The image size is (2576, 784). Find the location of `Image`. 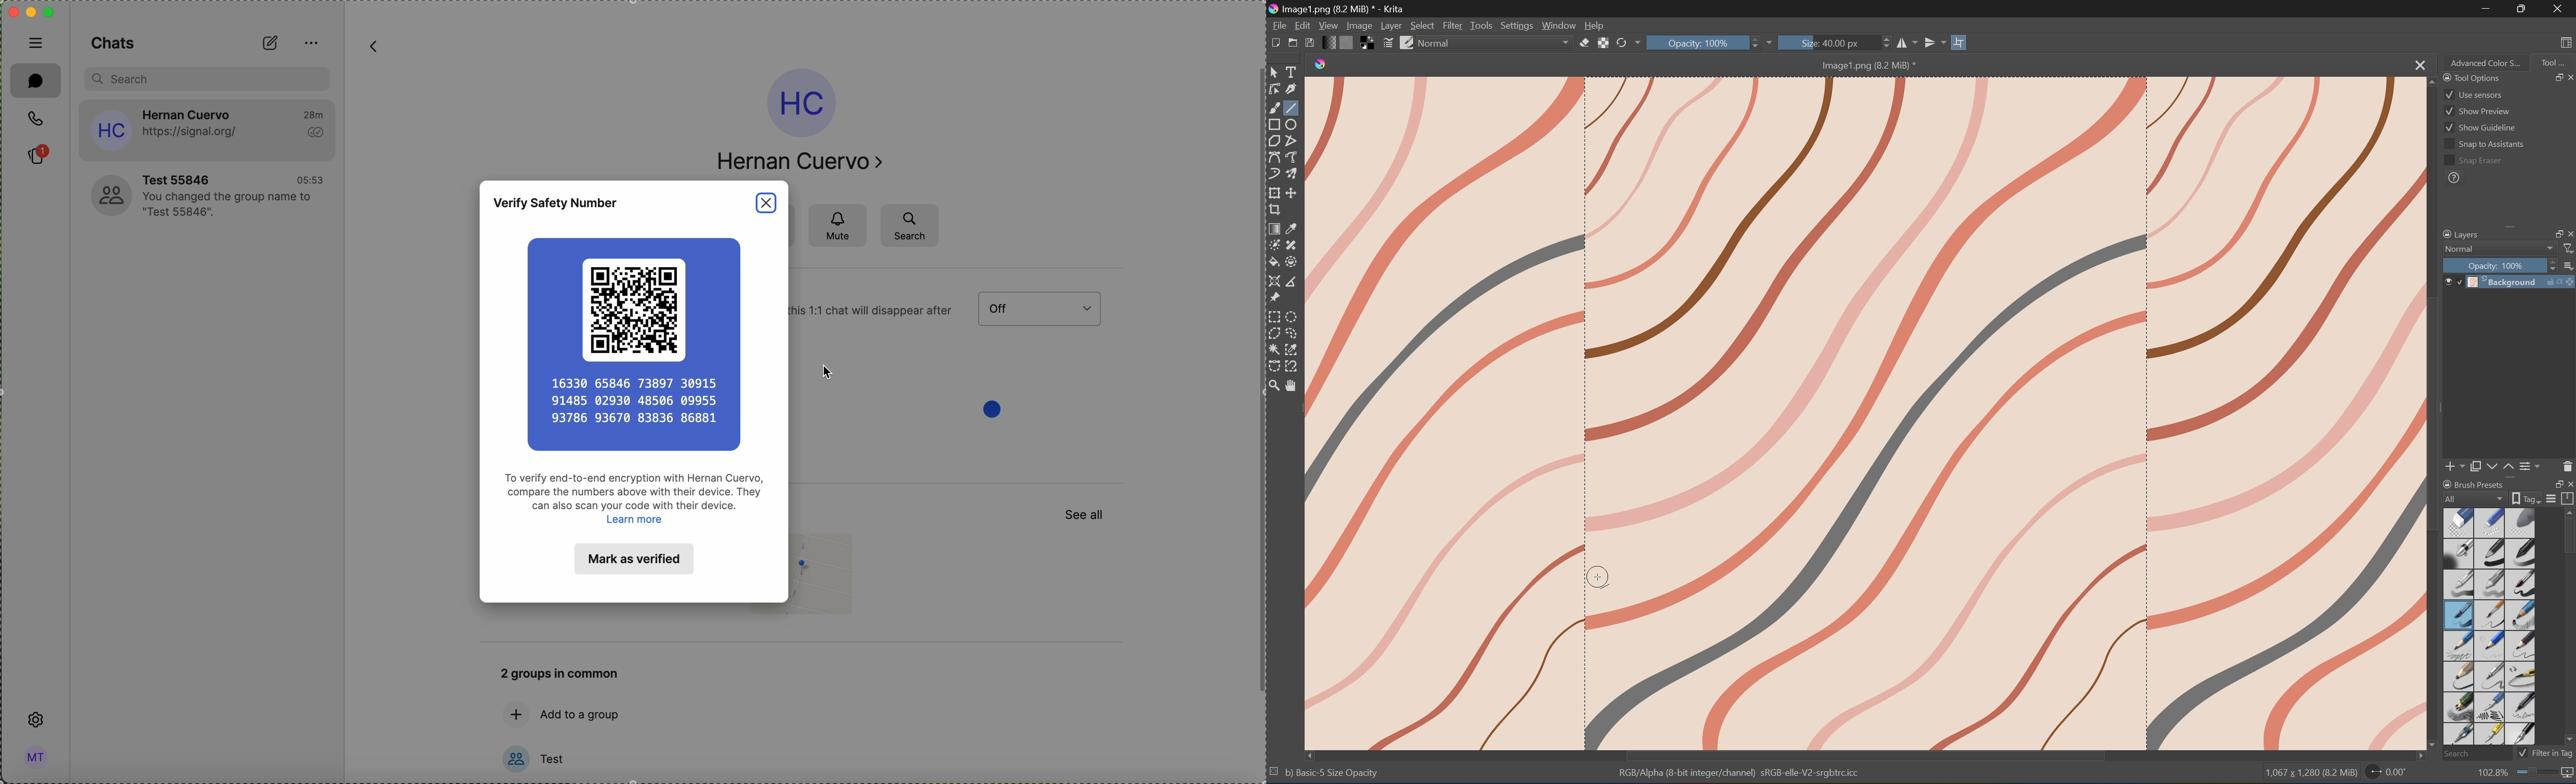

Image is located at coordinates (1865, 414).